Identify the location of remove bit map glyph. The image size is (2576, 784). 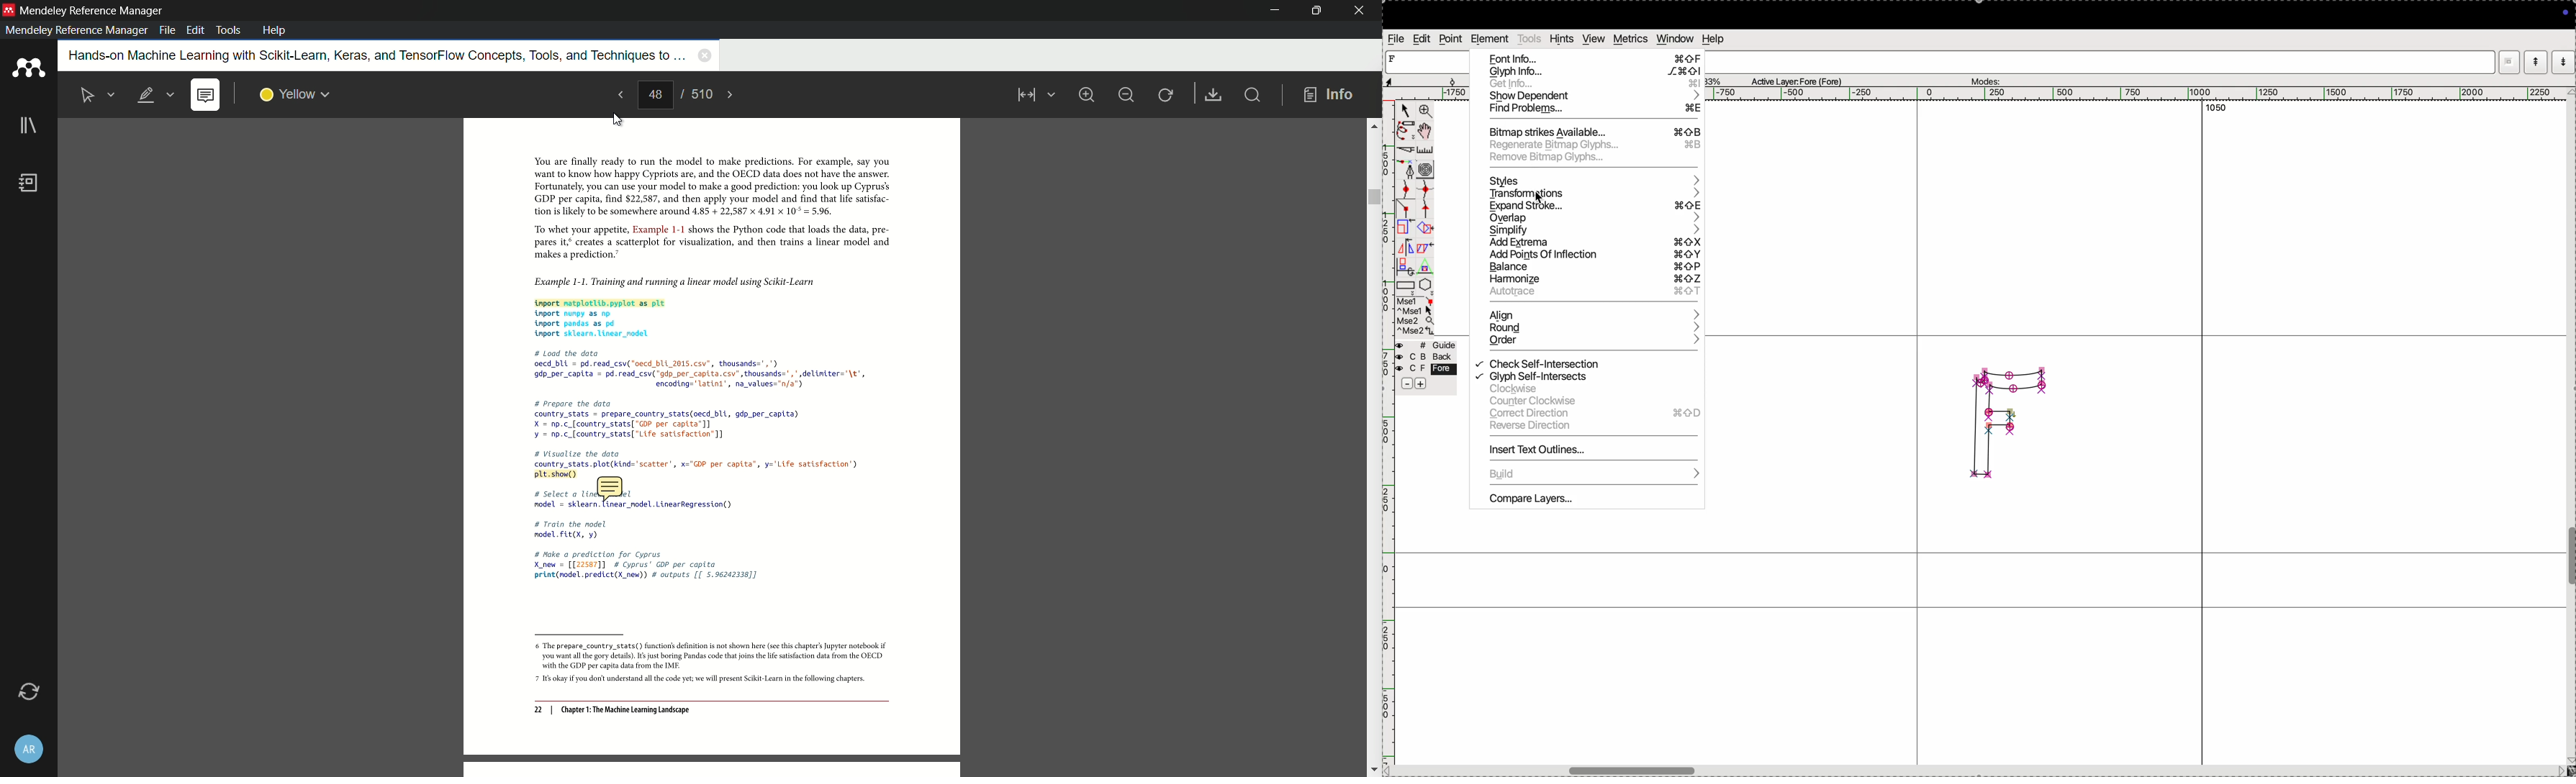
(1594, 159).